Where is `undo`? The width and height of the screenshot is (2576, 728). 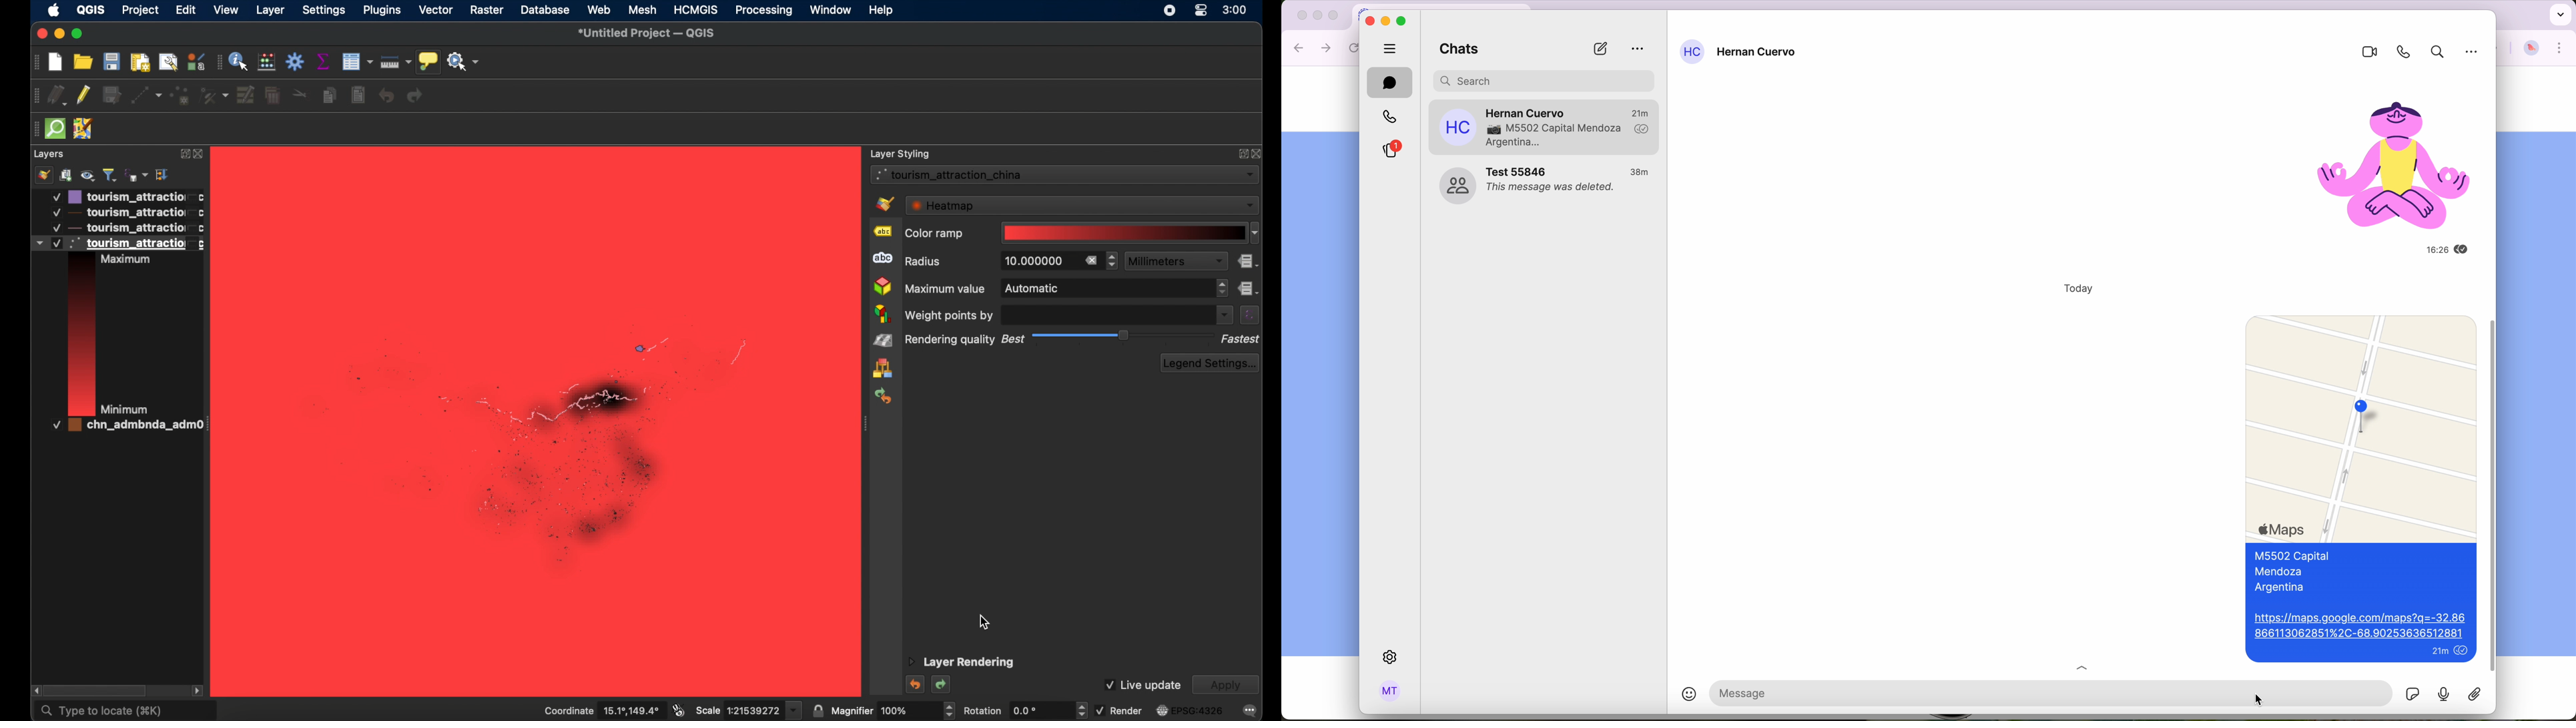
undo is located at coordinates (914, 684).